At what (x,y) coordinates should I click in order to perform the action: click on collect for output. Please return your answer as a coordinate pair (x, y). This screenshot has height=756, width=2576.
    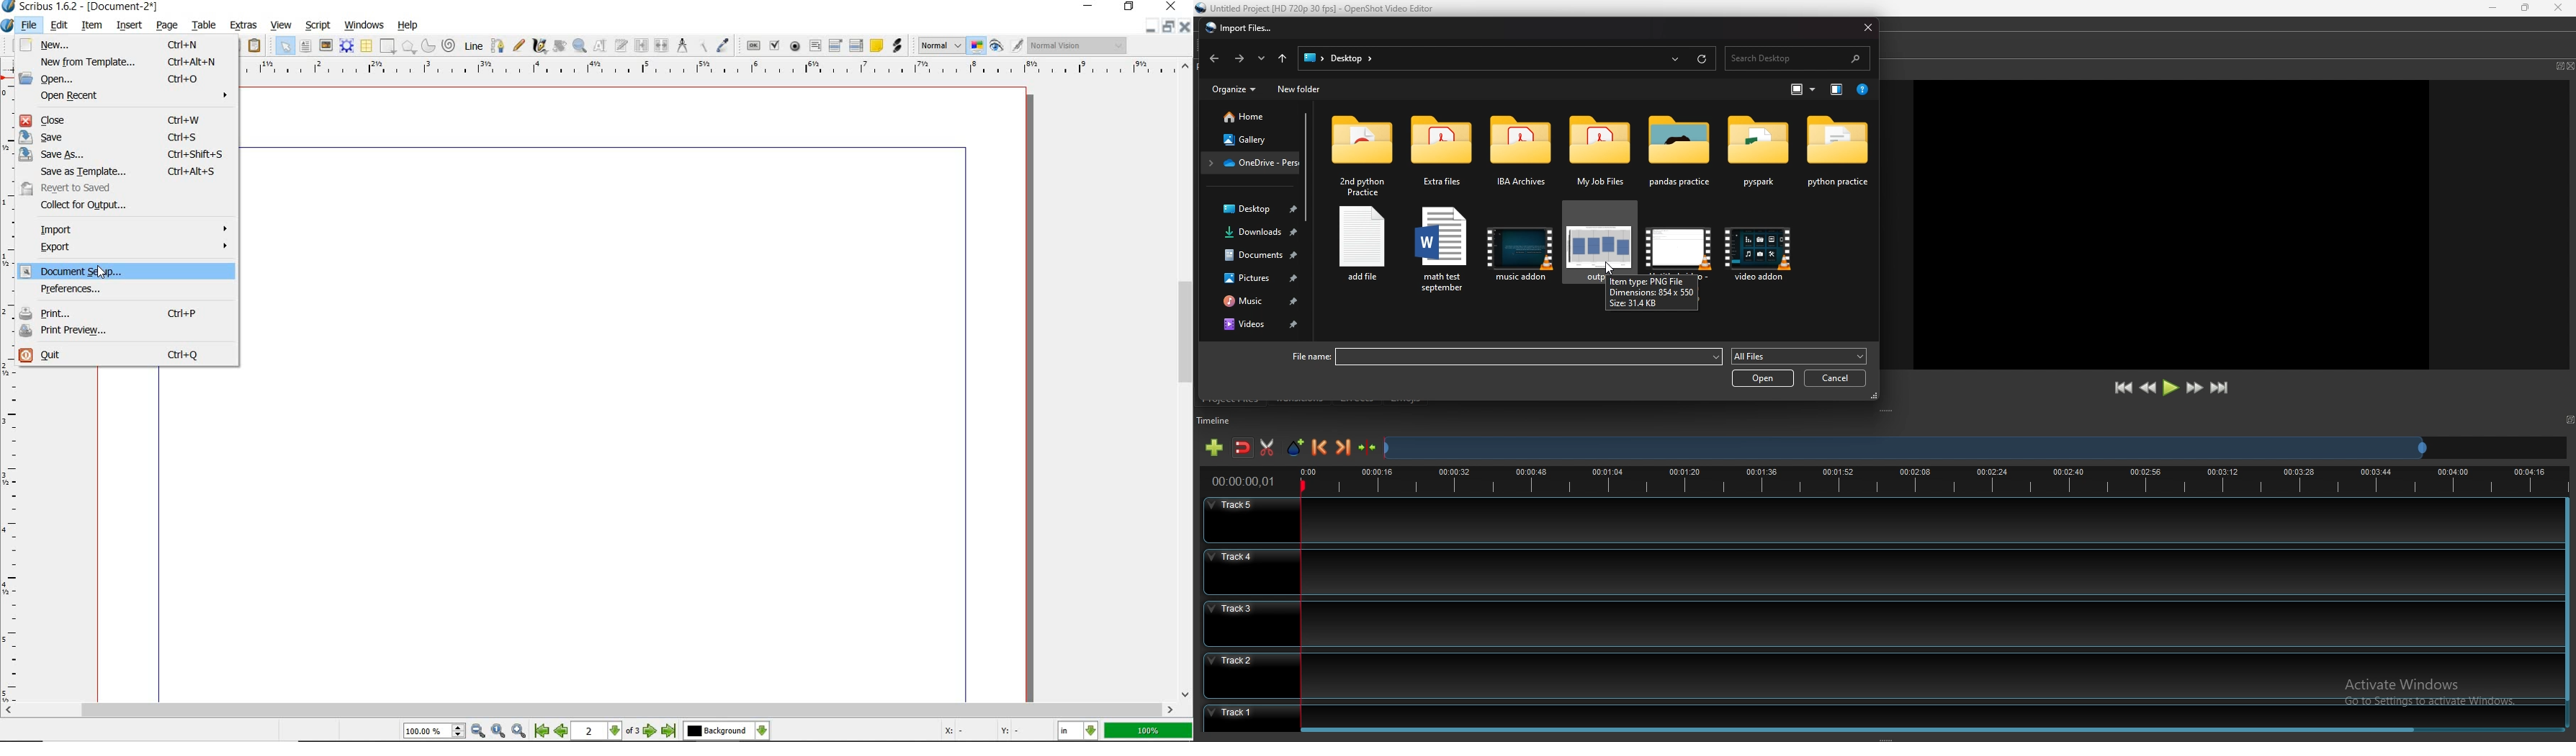
    Looking at the image, I should click on (126, 206).